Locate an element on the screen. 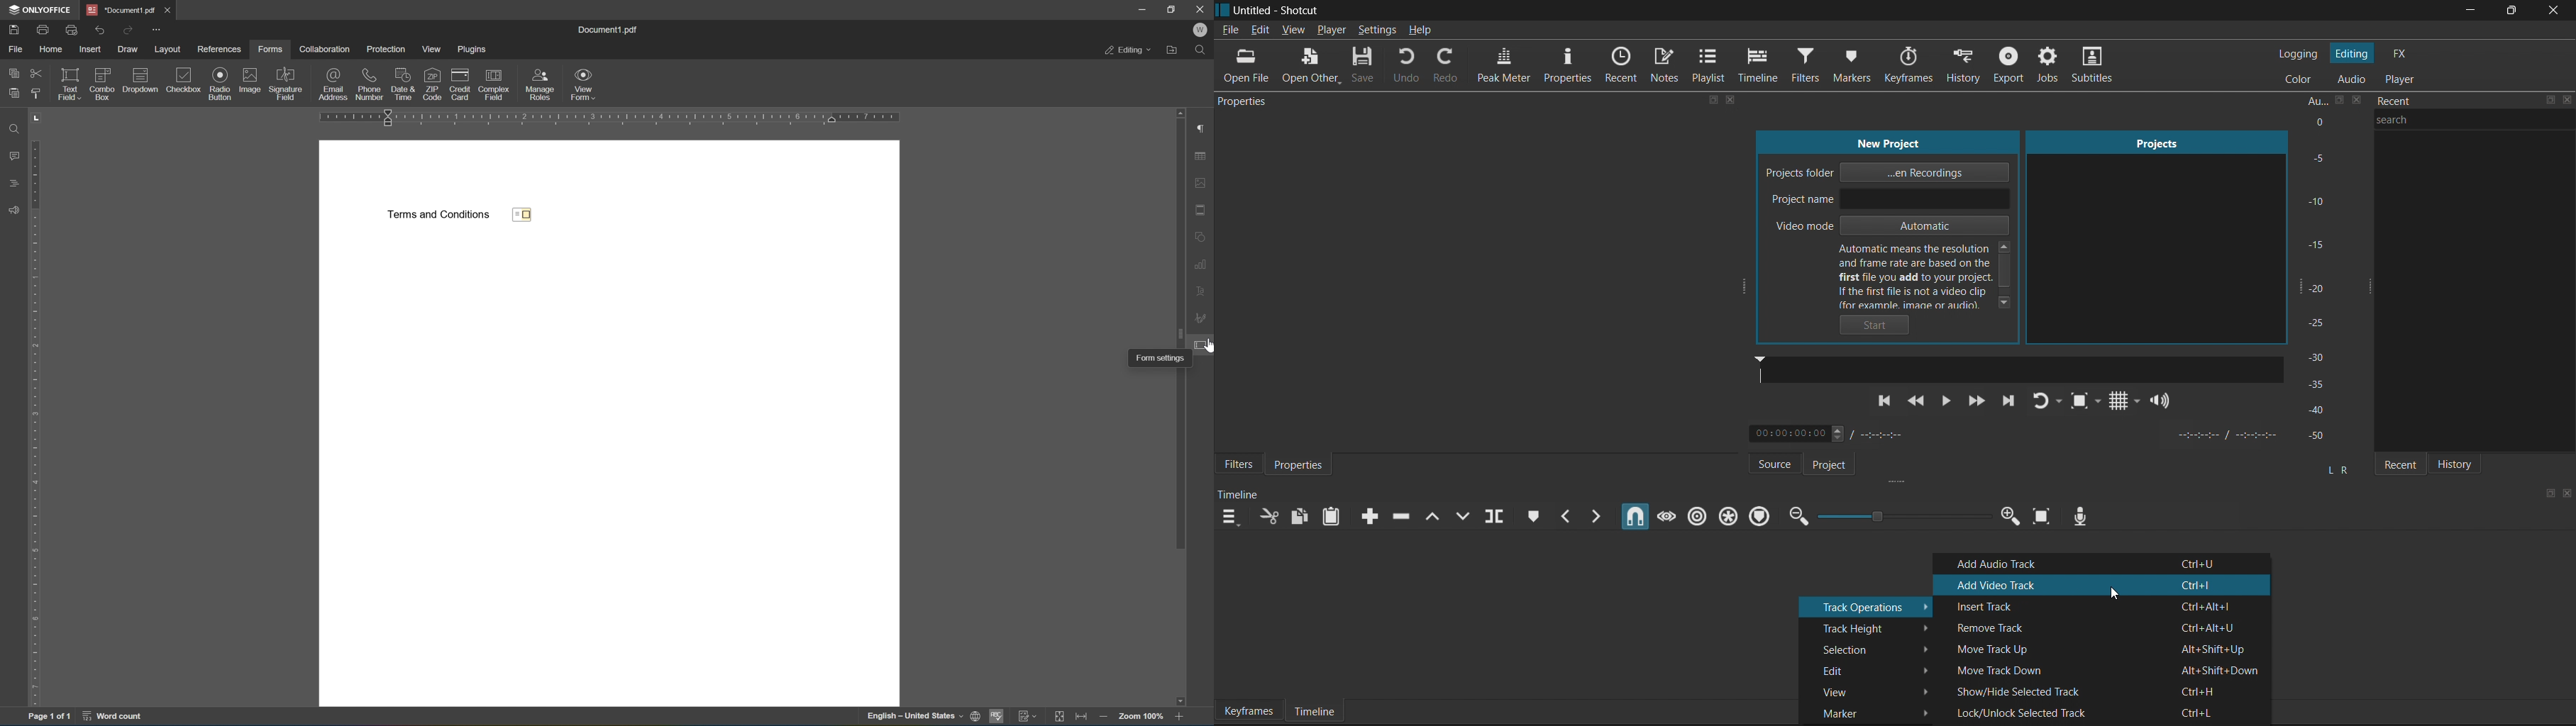 This screenshot has height=728, width=2576. timeline is located at coordinates (1241, 495).